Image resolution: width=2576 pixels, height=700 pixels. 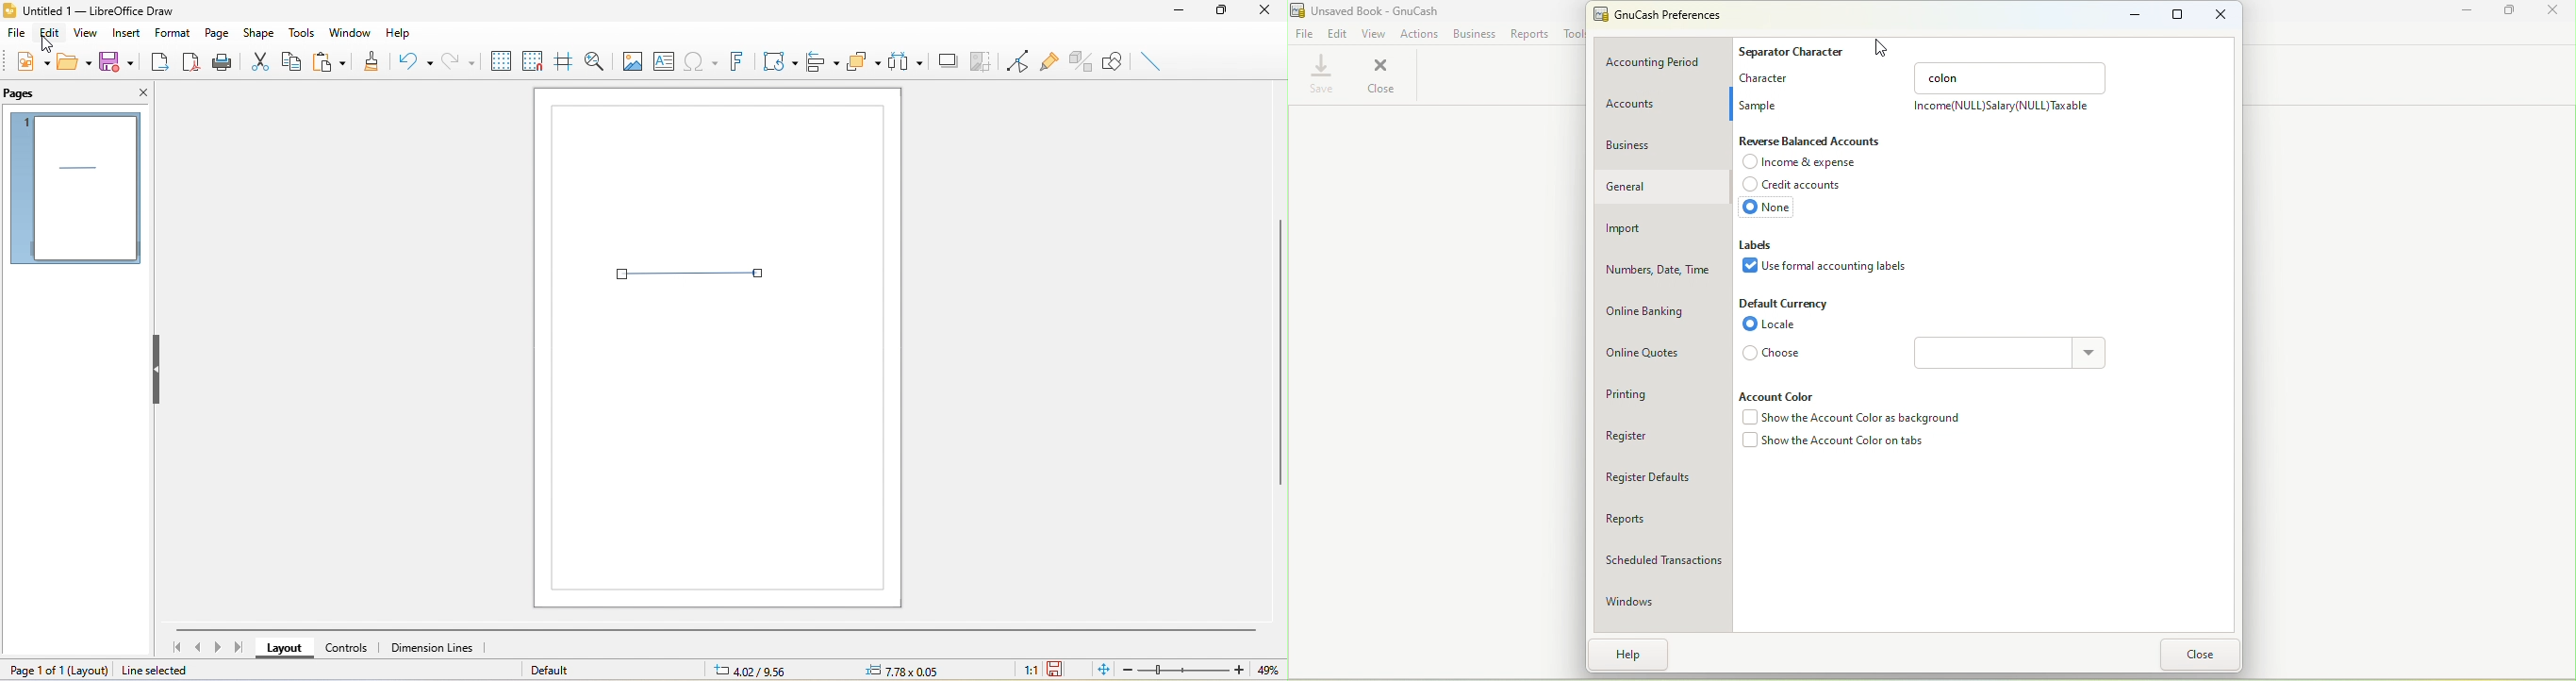 I want to click on cut, so click(x=265, y=60).